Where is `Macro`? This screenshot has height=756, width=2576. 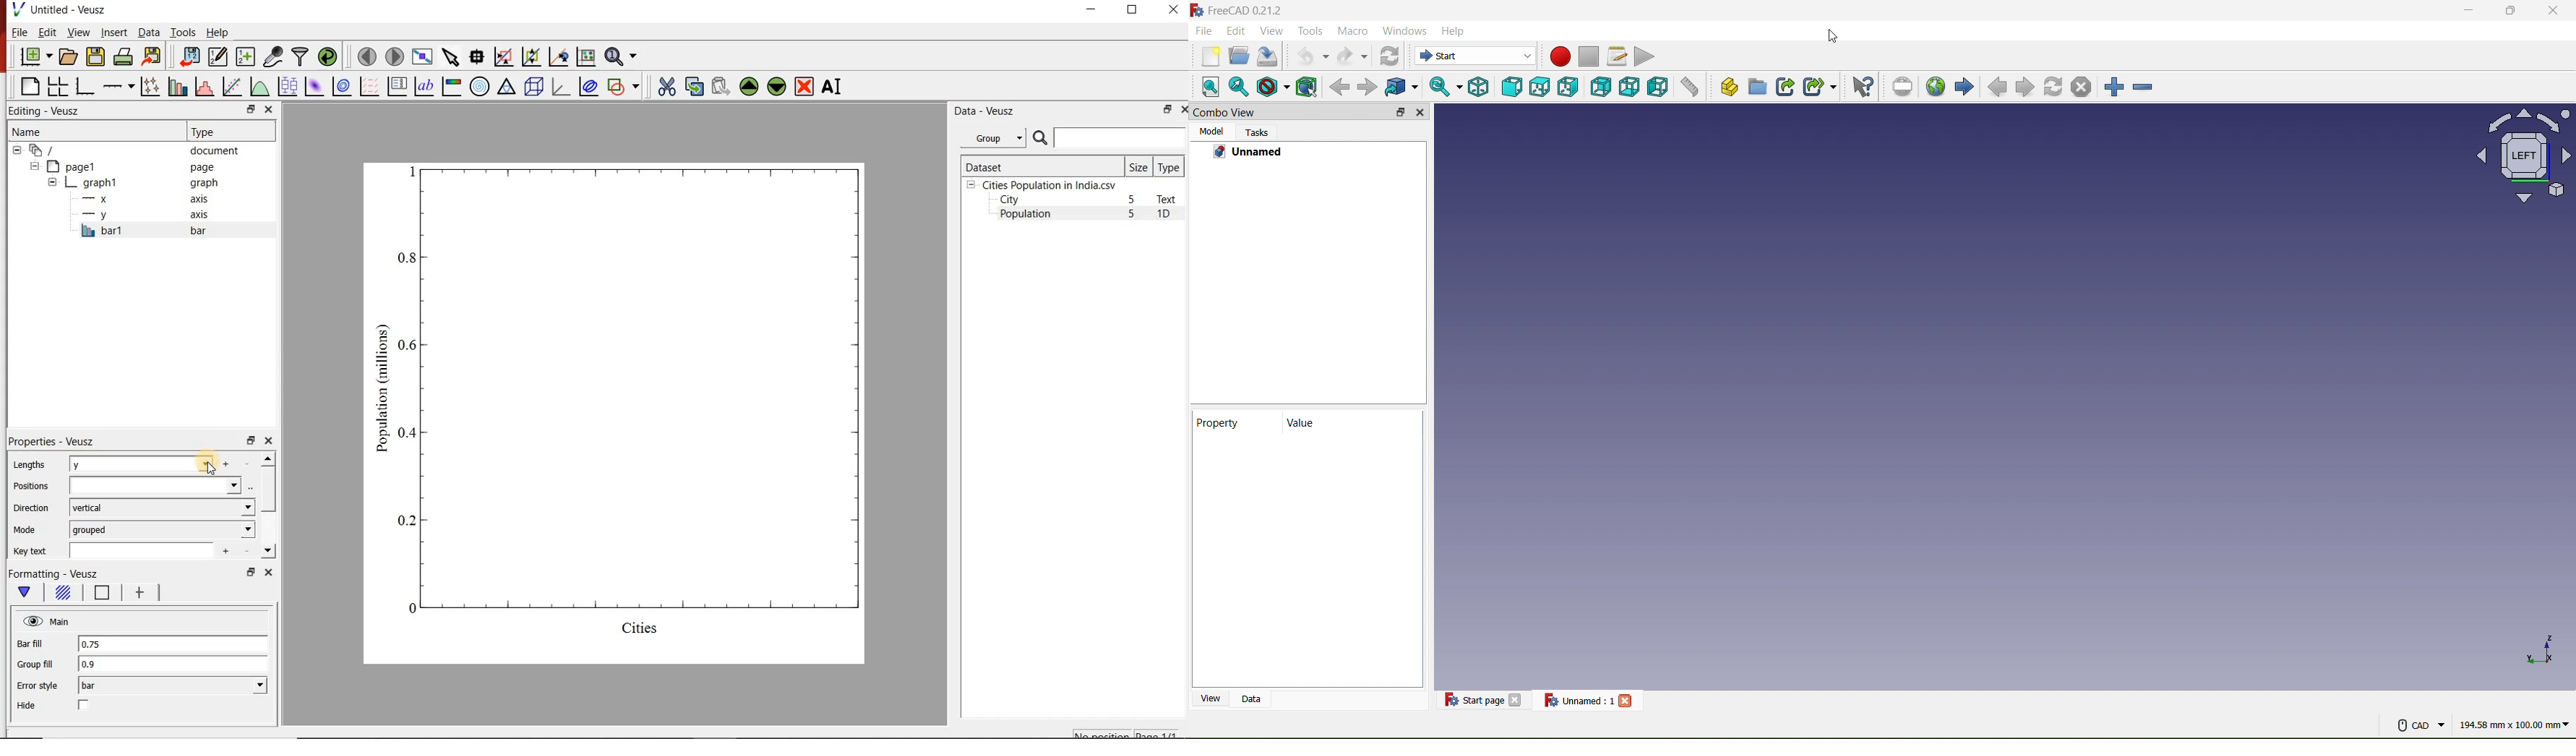
Macro is located at coordinates (1352, 30).